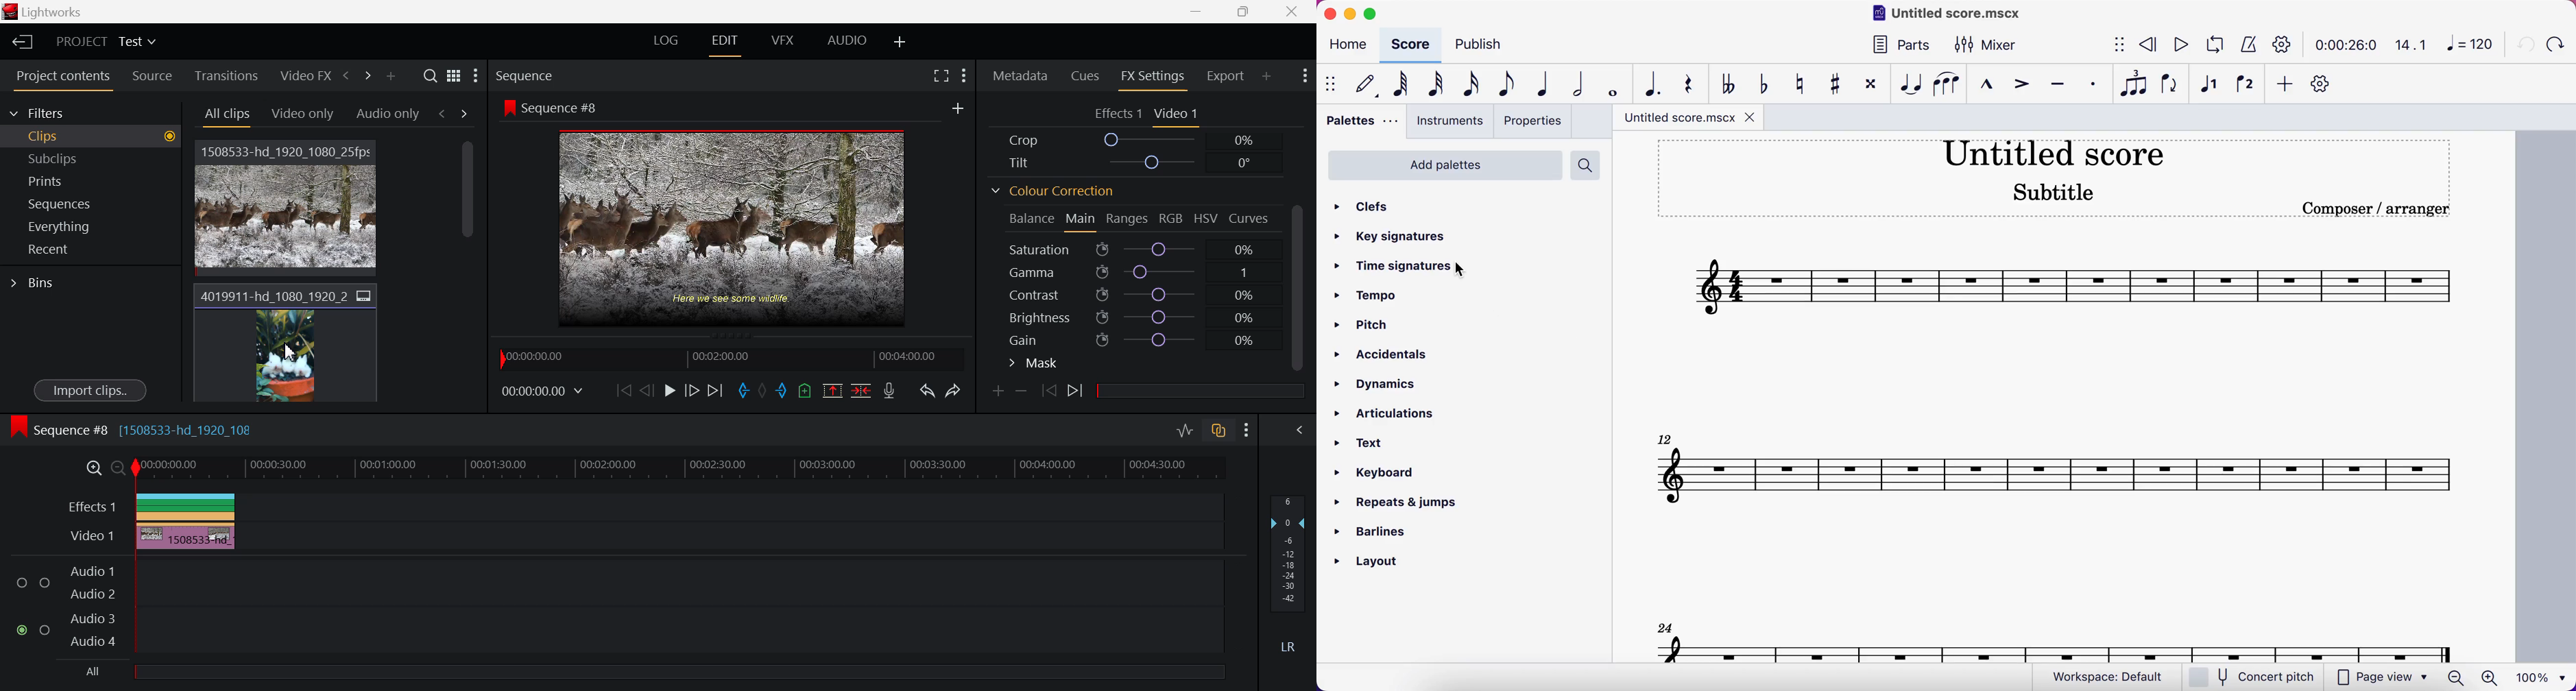  I want to click on layout, so click(1373, 562).